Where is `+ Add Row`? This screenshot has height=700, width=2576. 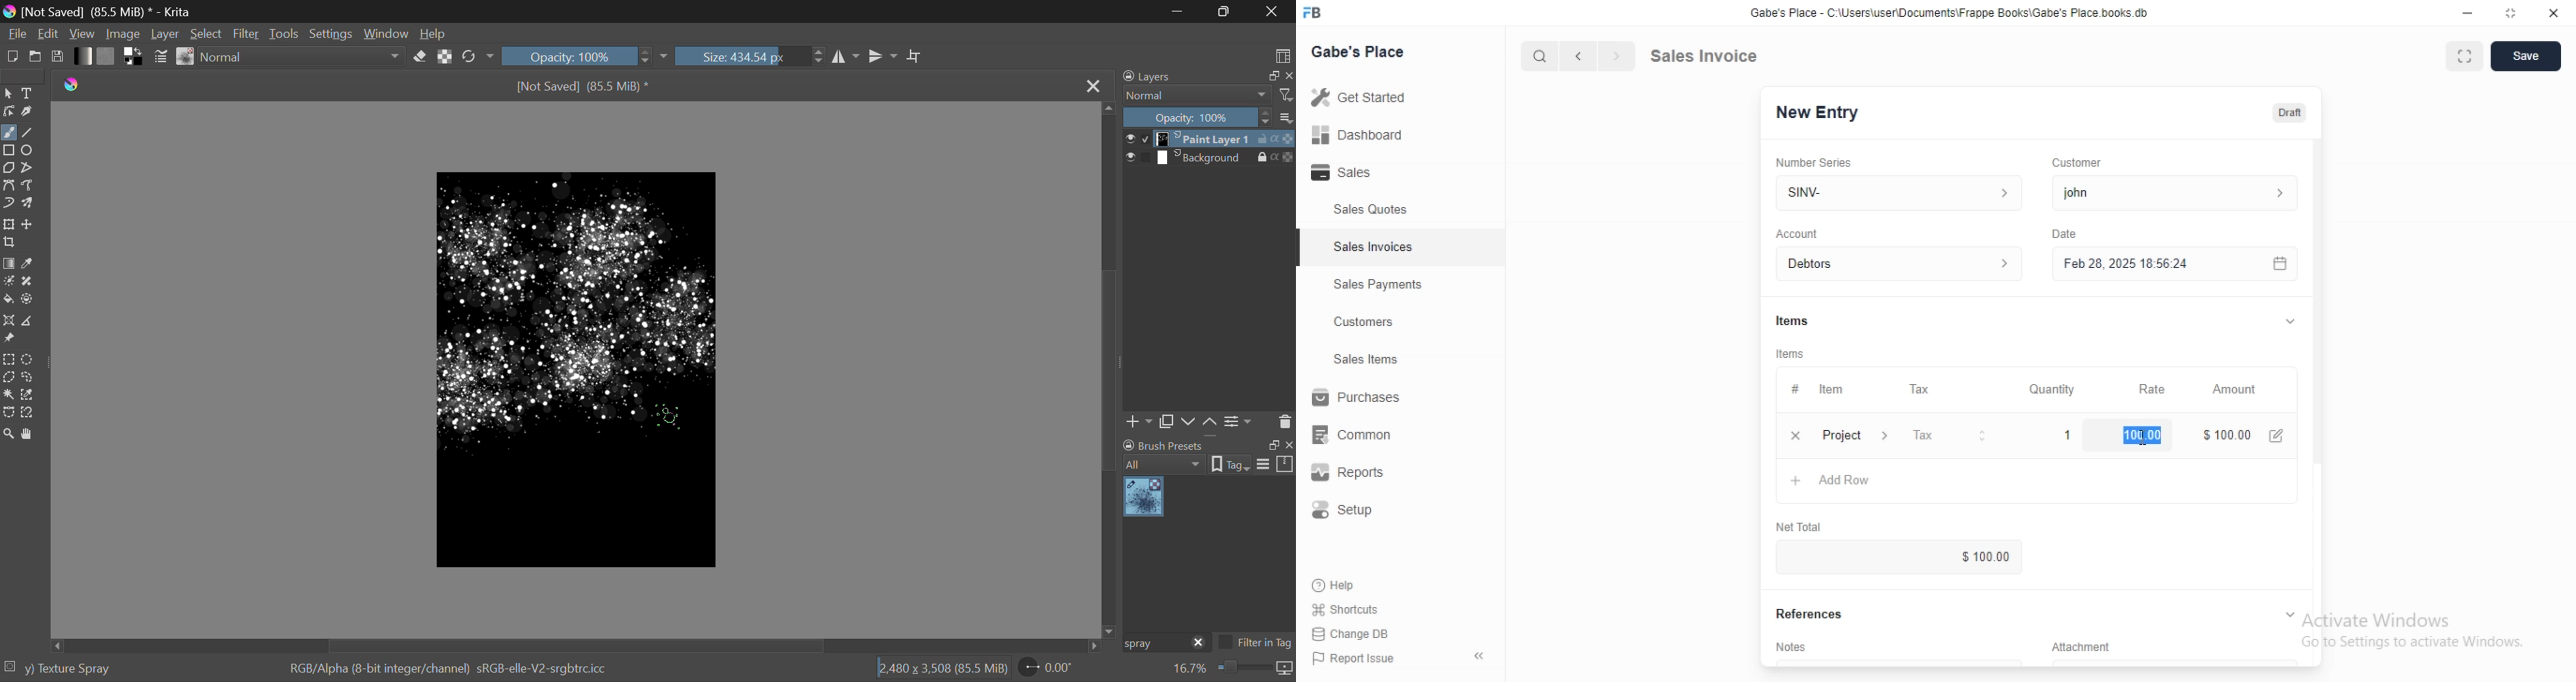 + Add Row is located at coordinates (1842, 482).